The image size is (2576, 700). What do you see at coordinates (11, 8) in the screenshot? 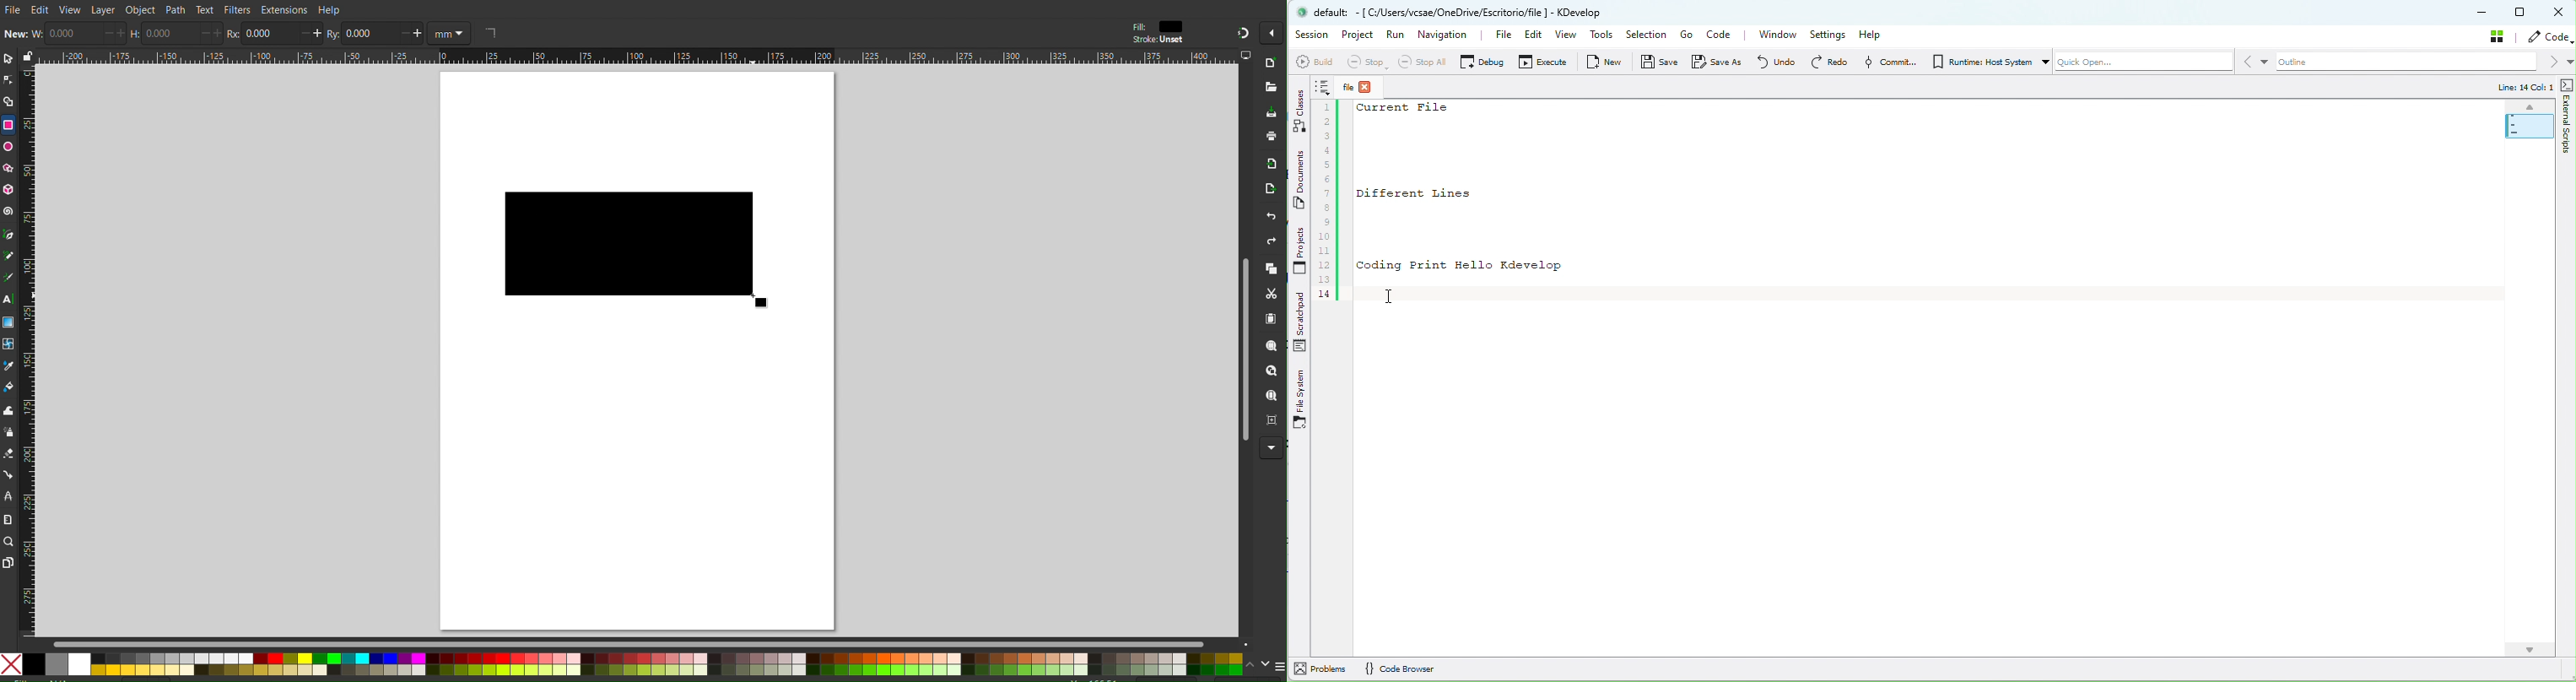
I see `File` at bounding box center [11, 8].